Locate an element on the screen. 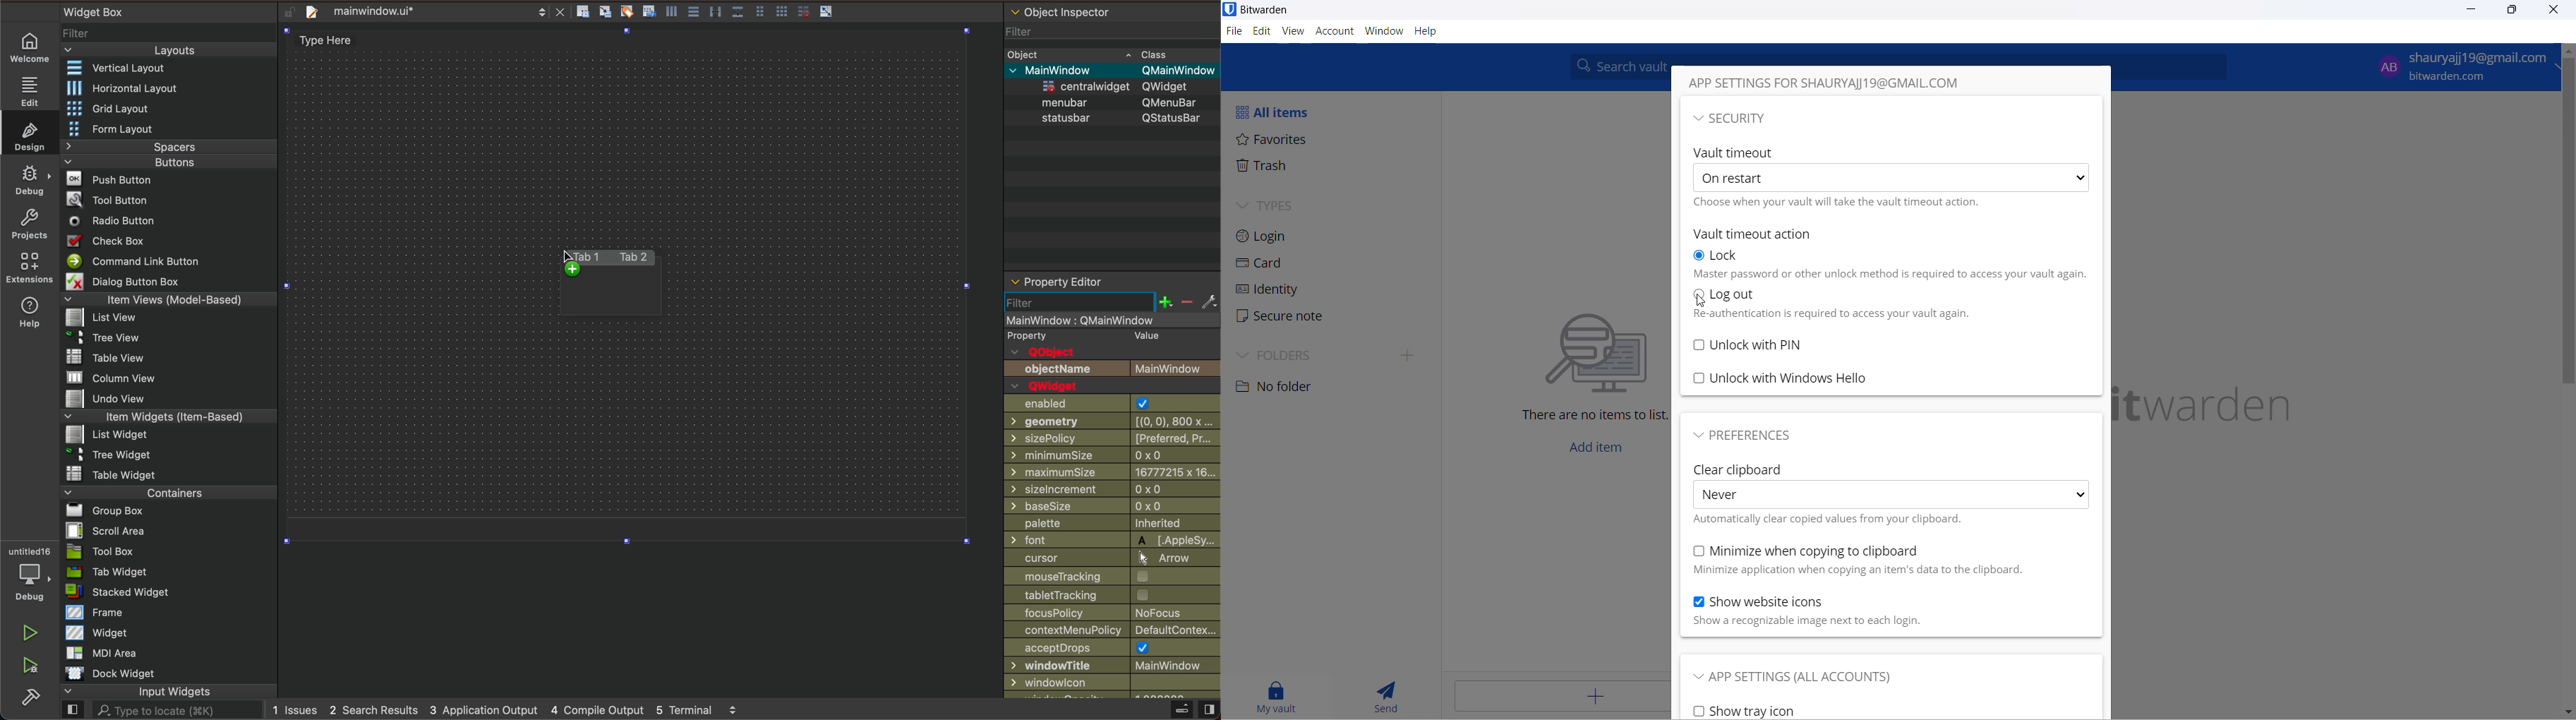 The height and width of the screenshot is (728, 2576). FOLDERS is located at coordinates (1285, 354).